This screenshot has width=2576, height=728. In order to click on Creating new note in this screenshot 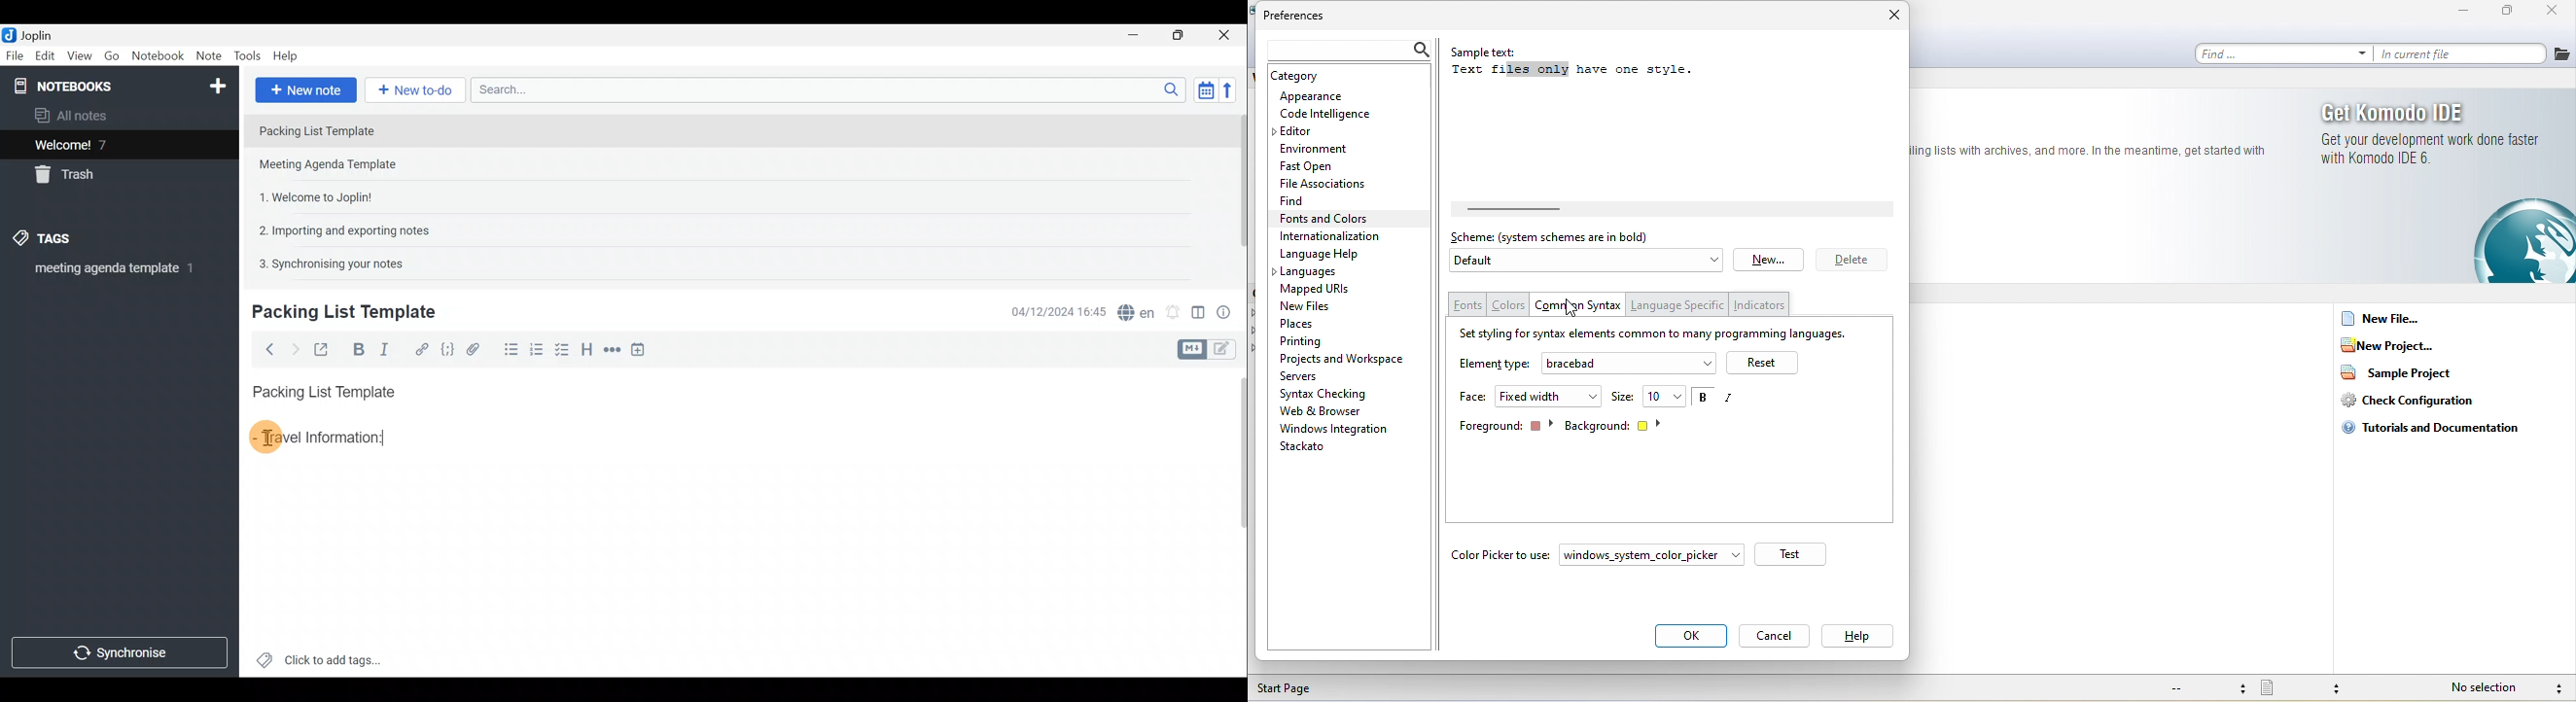, I will do `click(336, 313)`.